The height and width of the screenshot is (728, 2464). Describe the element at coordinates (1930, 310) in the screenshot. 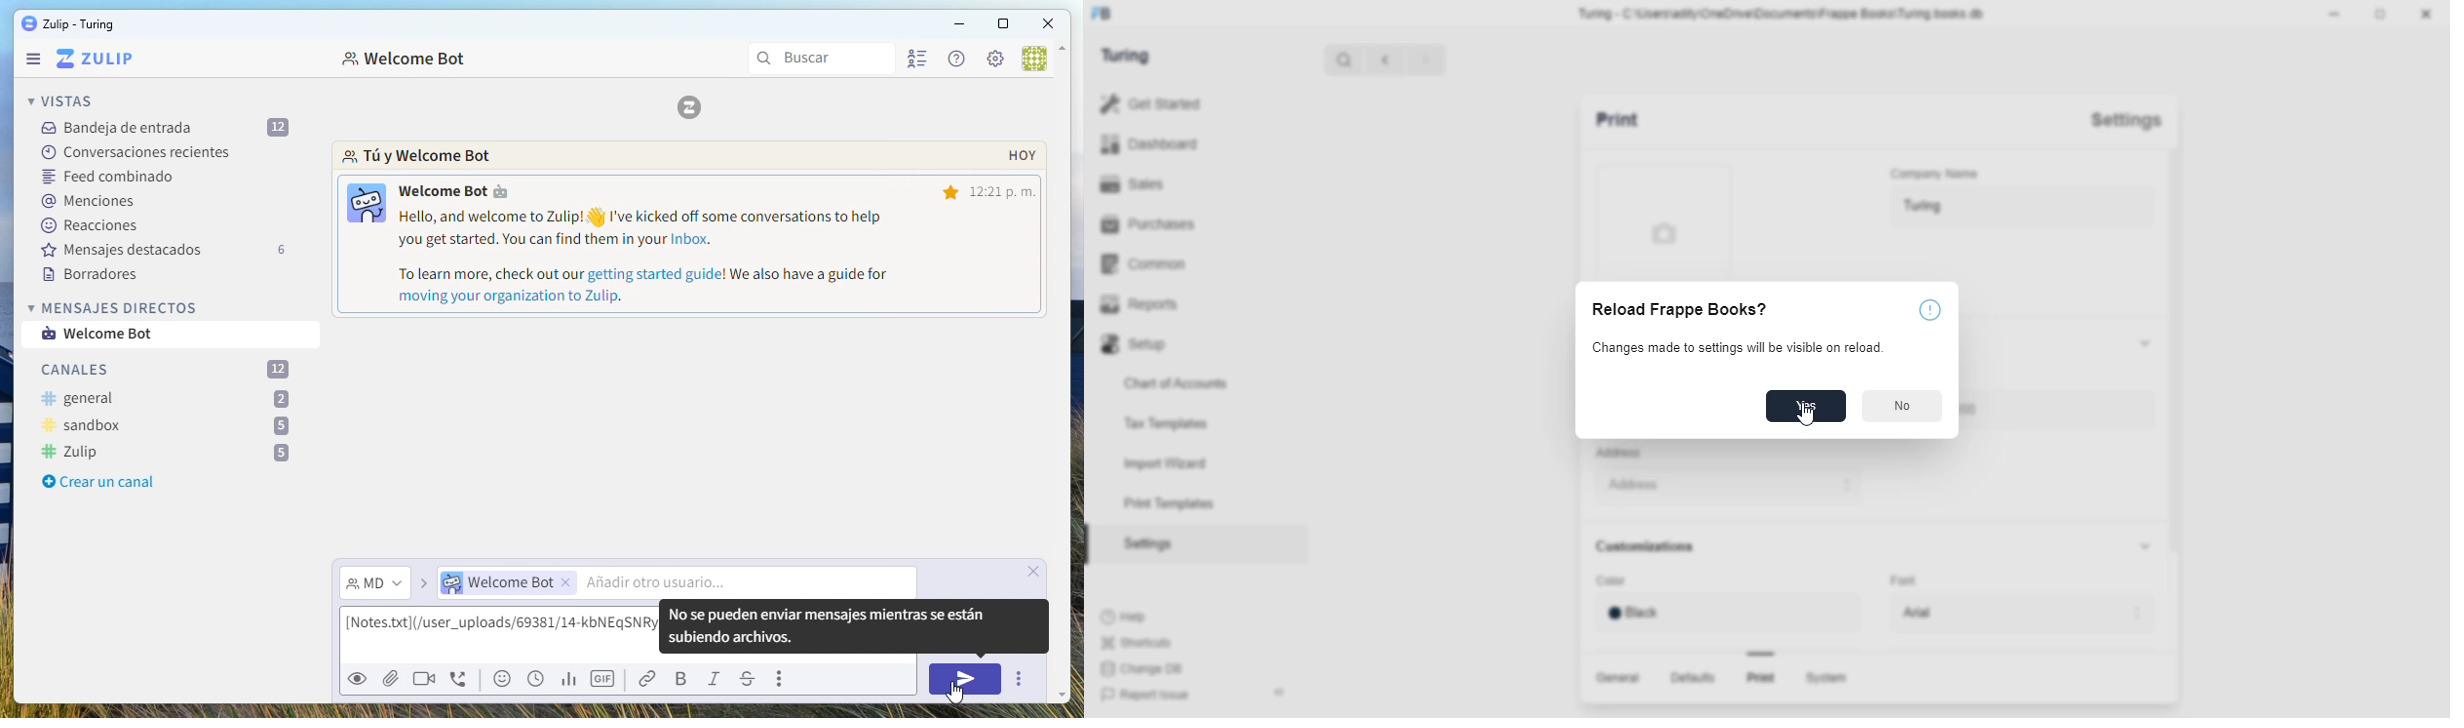

I see `info` at that location.